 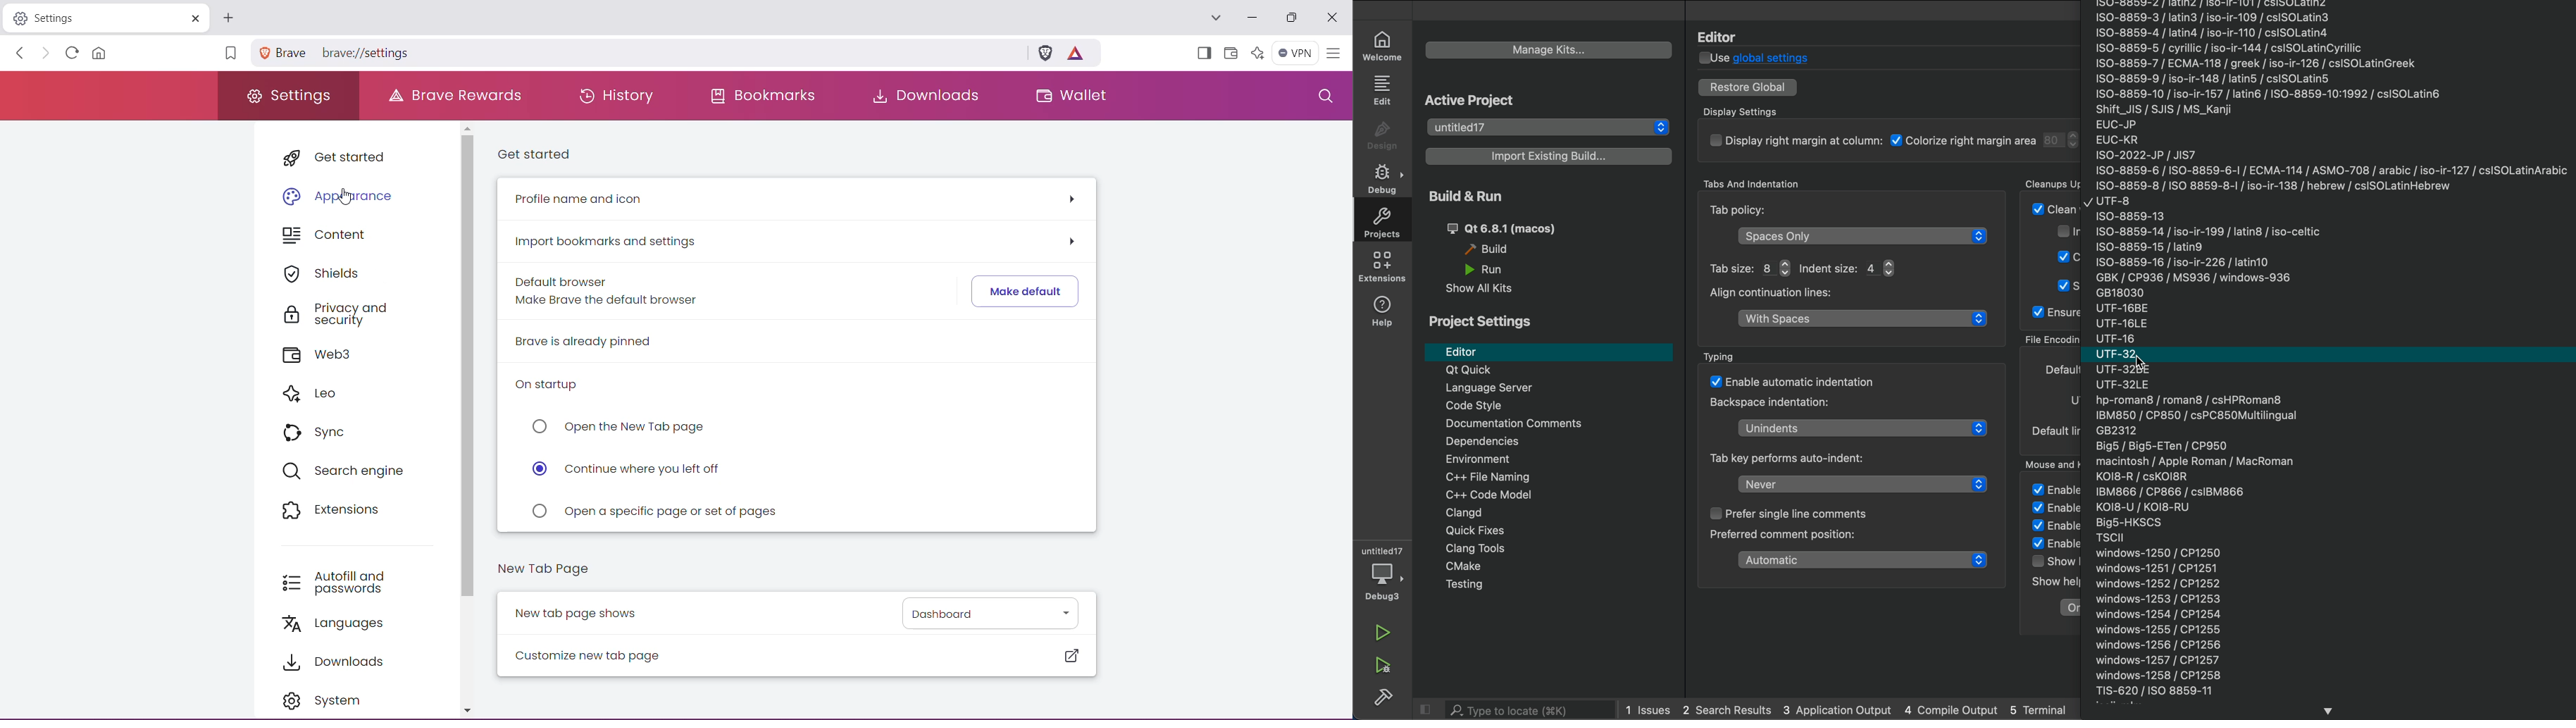 I want to click on Vertical Scroll, so click(x=467, y=422).